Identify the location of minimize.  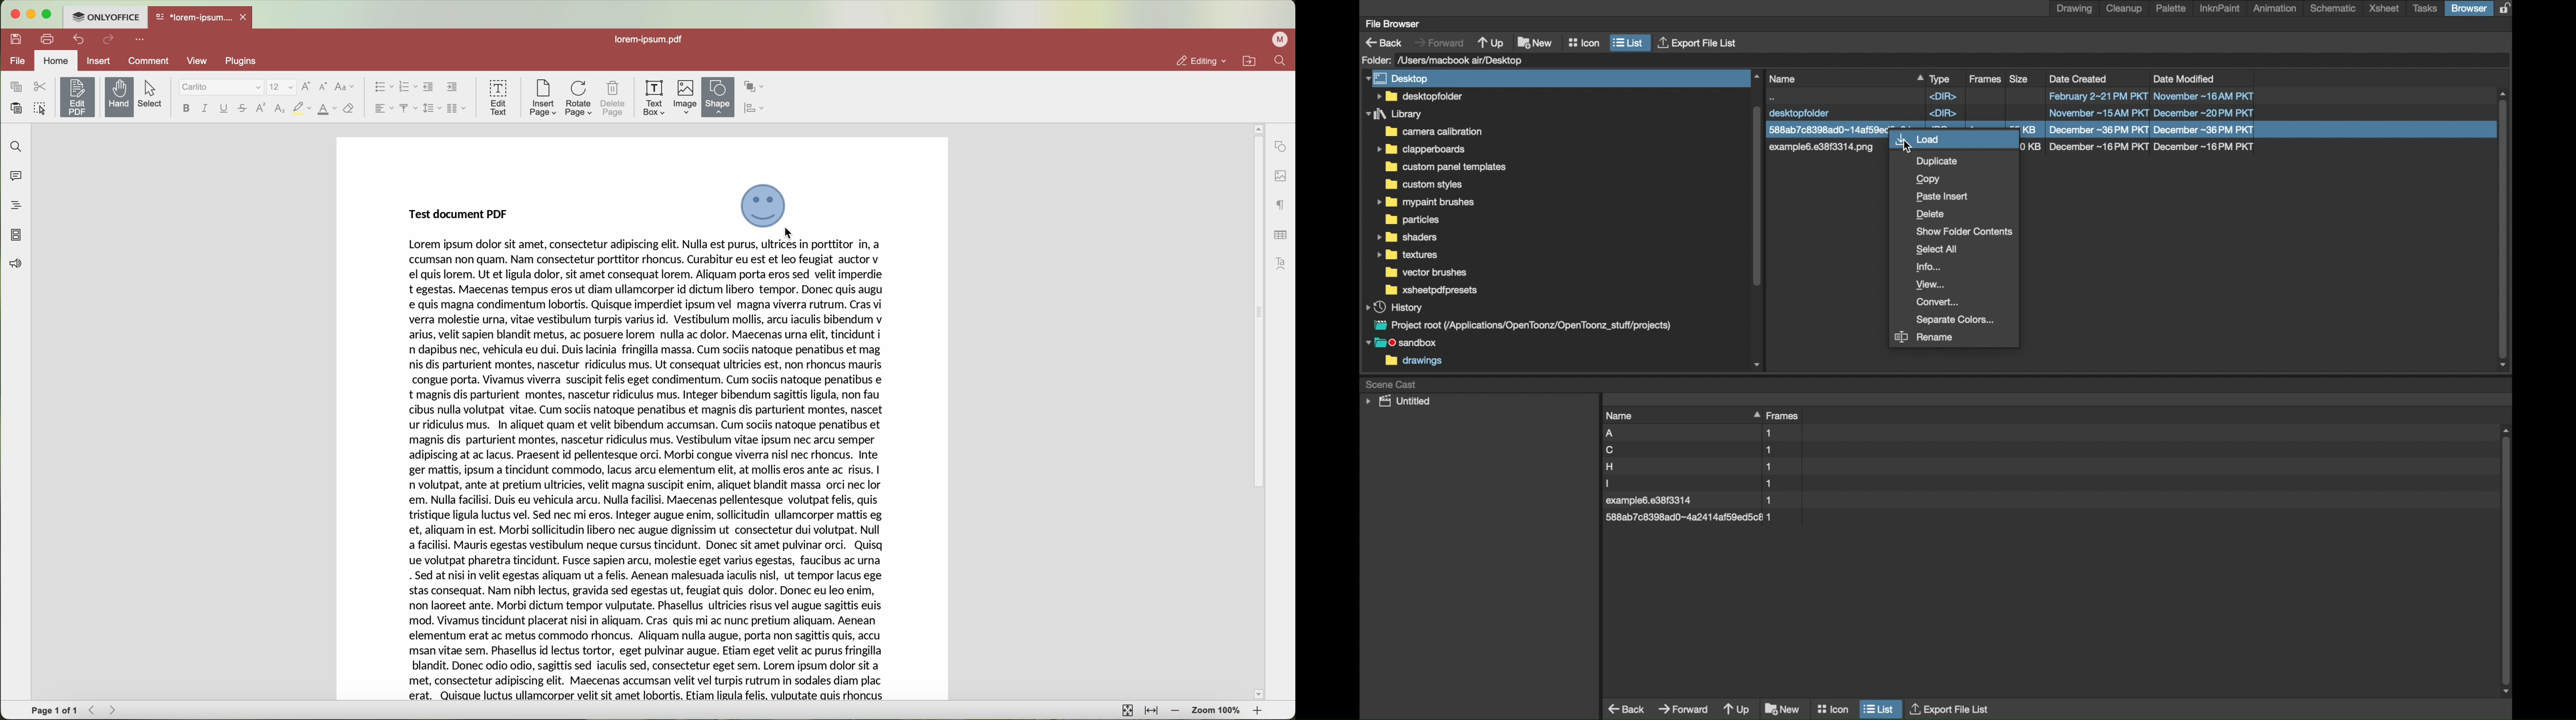
(32, 14).